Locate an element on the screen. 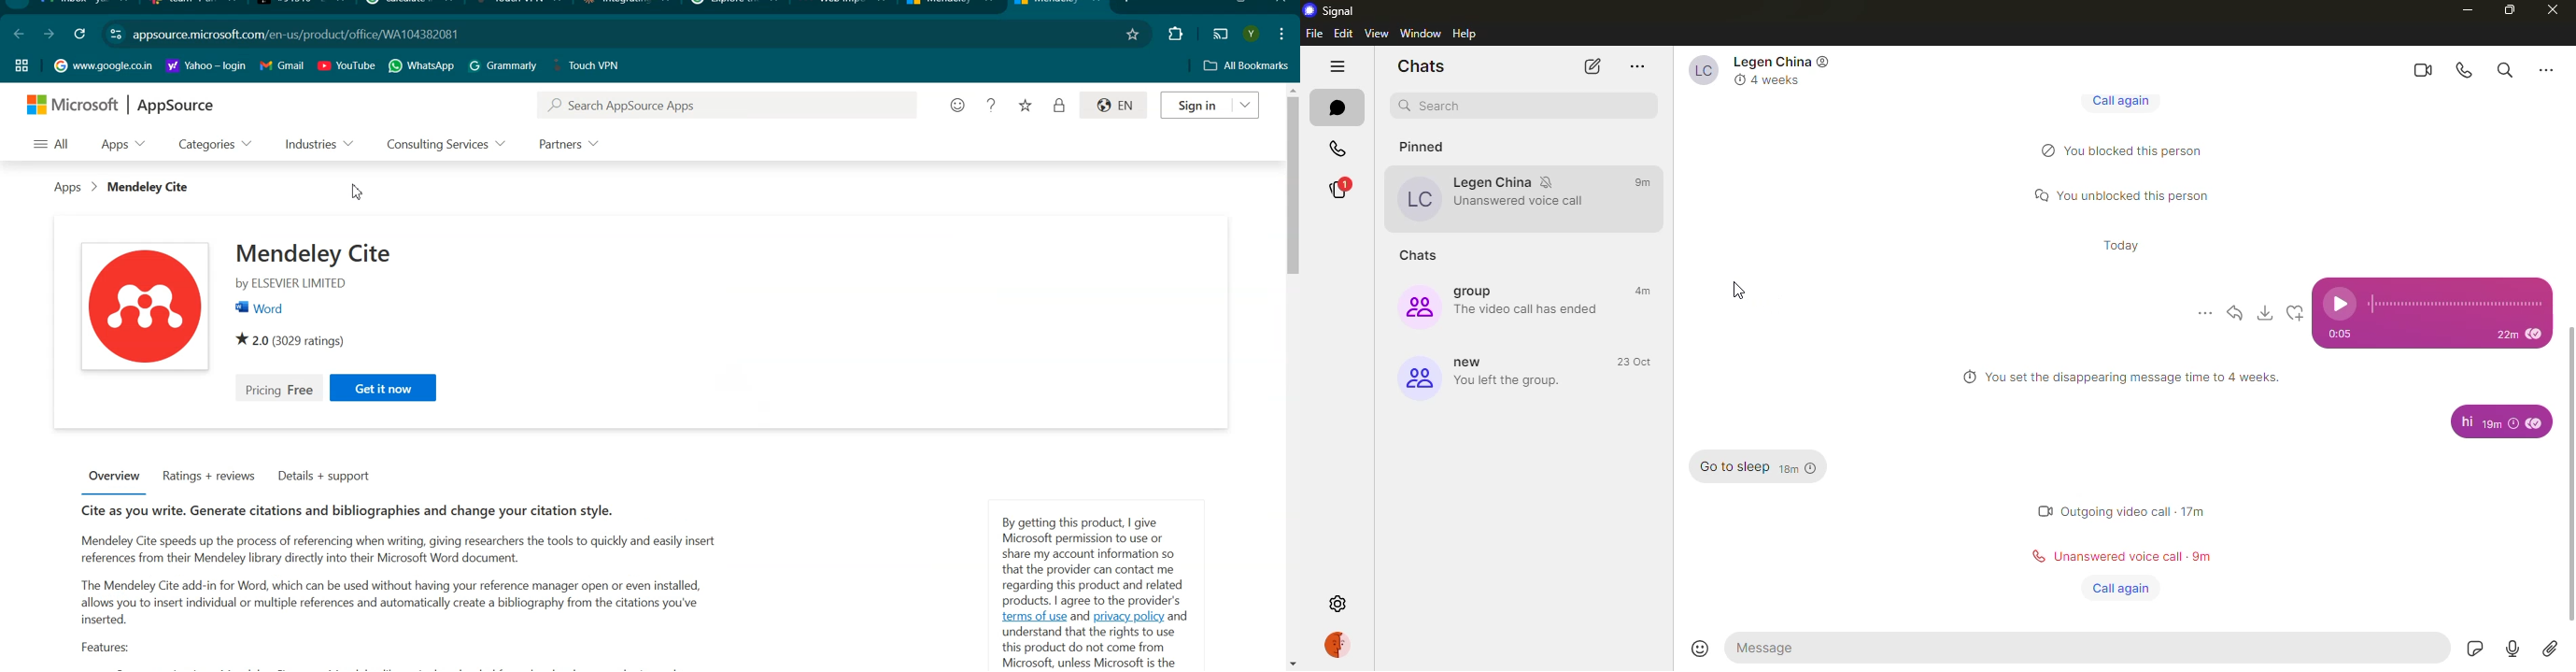 The height and width of the screenshot is (672, 2576). time is located at coordinates (1646, 180).